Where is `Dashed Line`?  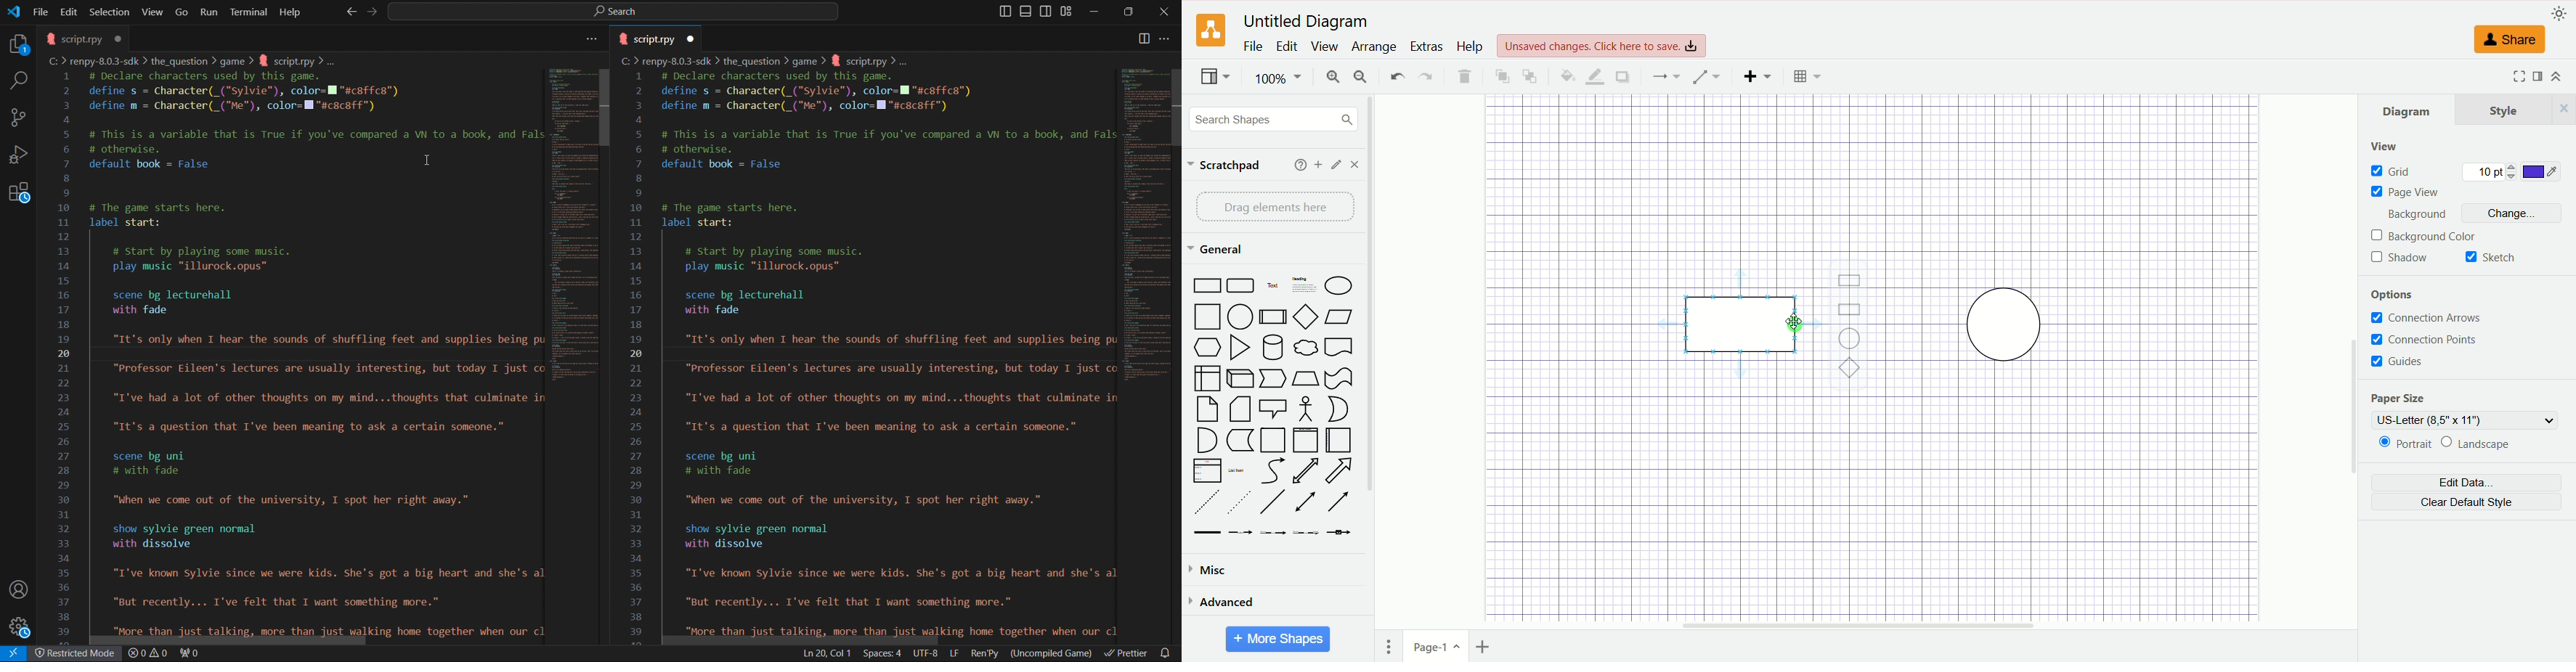
Dashed Line is located at coordinates (1209, 502).